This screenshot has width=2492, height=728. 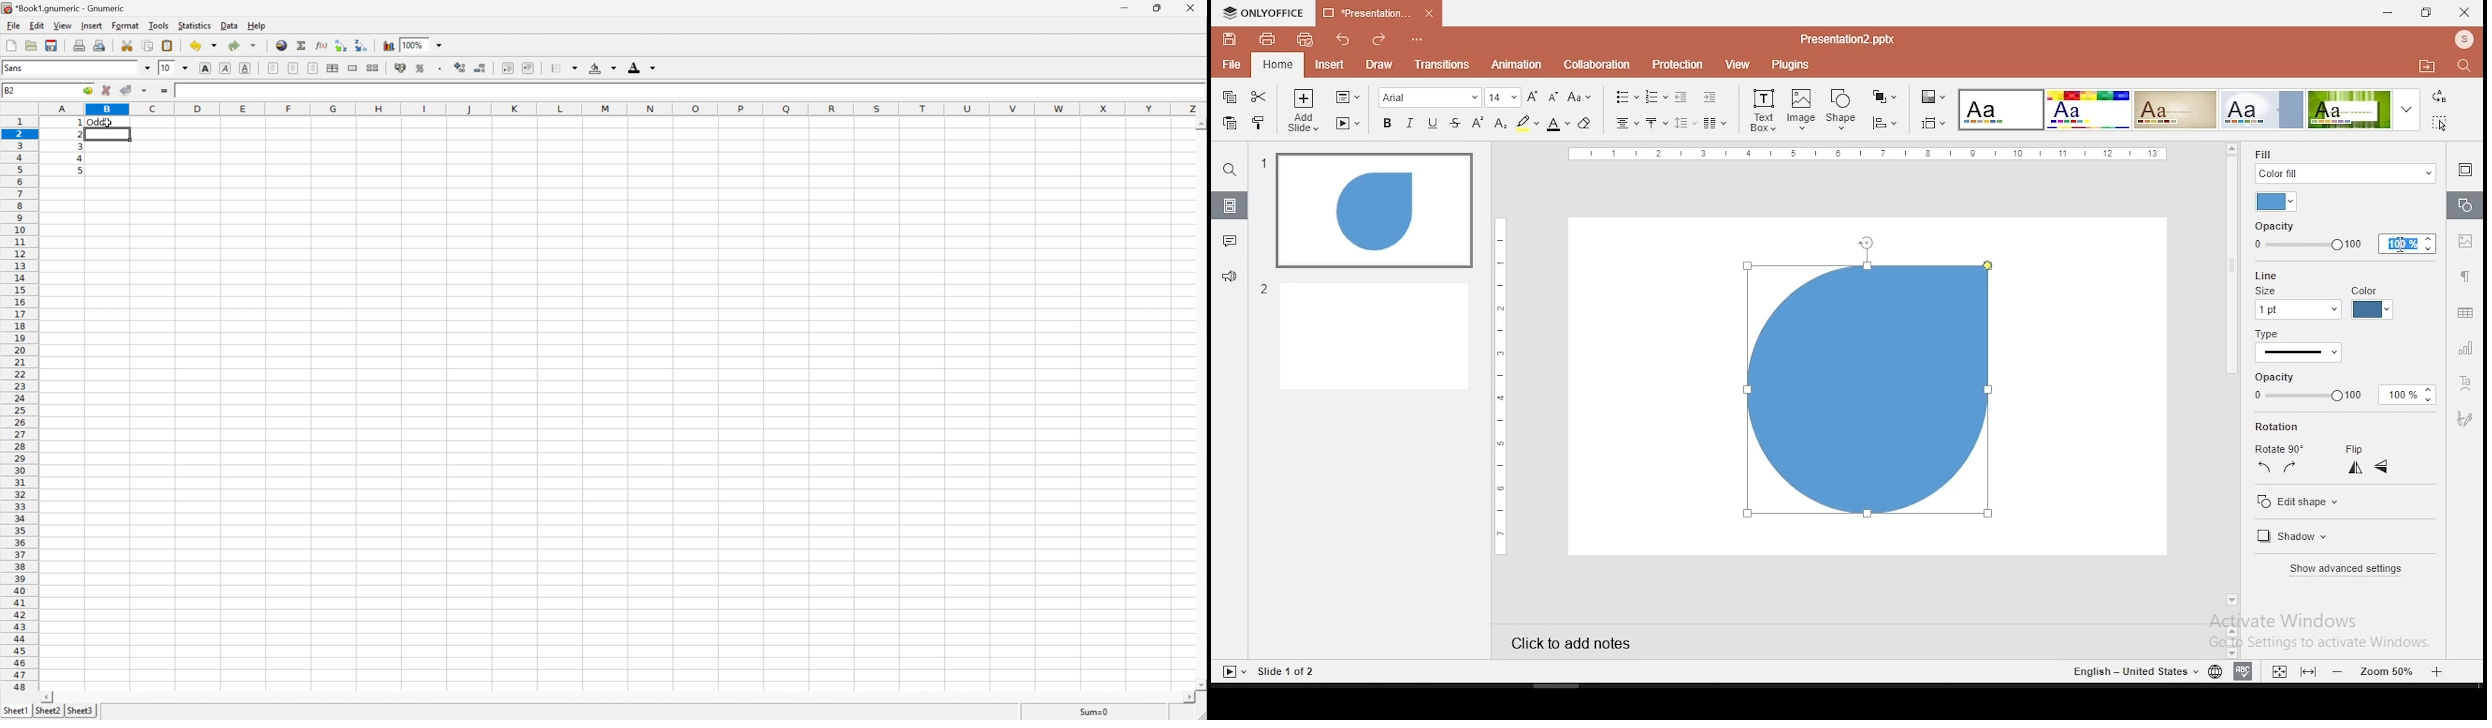 I want to click on click to add notes, so click(x=1587, y=640).